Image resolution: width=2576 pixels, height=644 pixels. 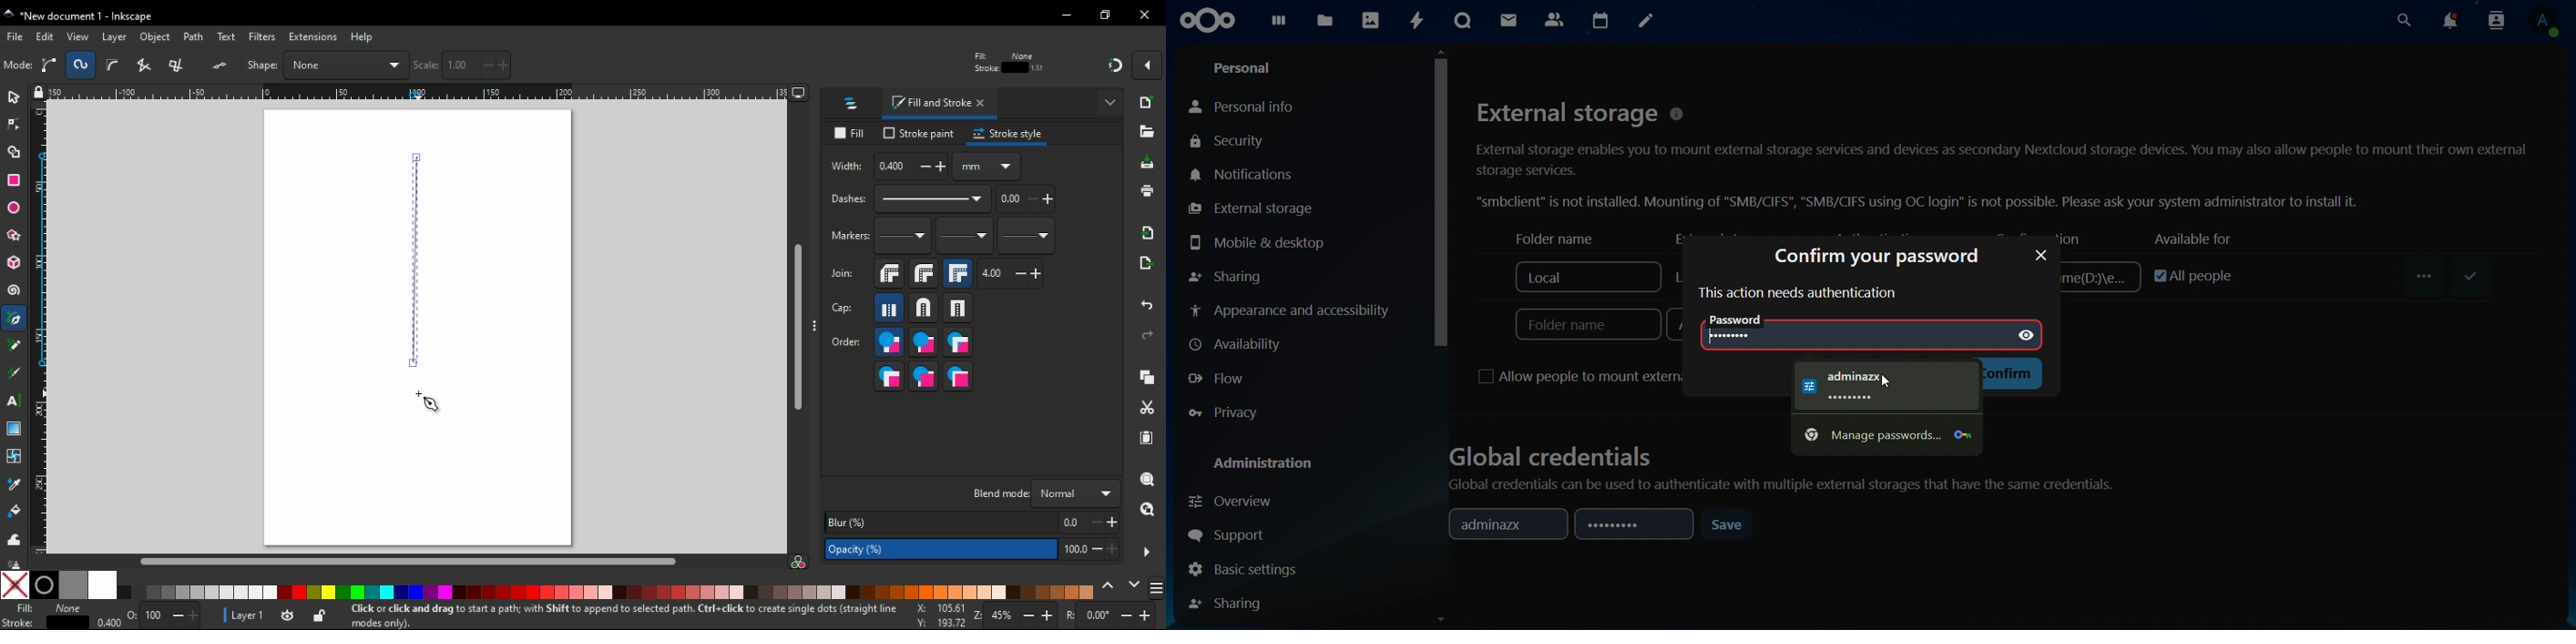 I want to click on when scaling rectangles, scale the radii of rounded corners, so click(x=1006, y=66).